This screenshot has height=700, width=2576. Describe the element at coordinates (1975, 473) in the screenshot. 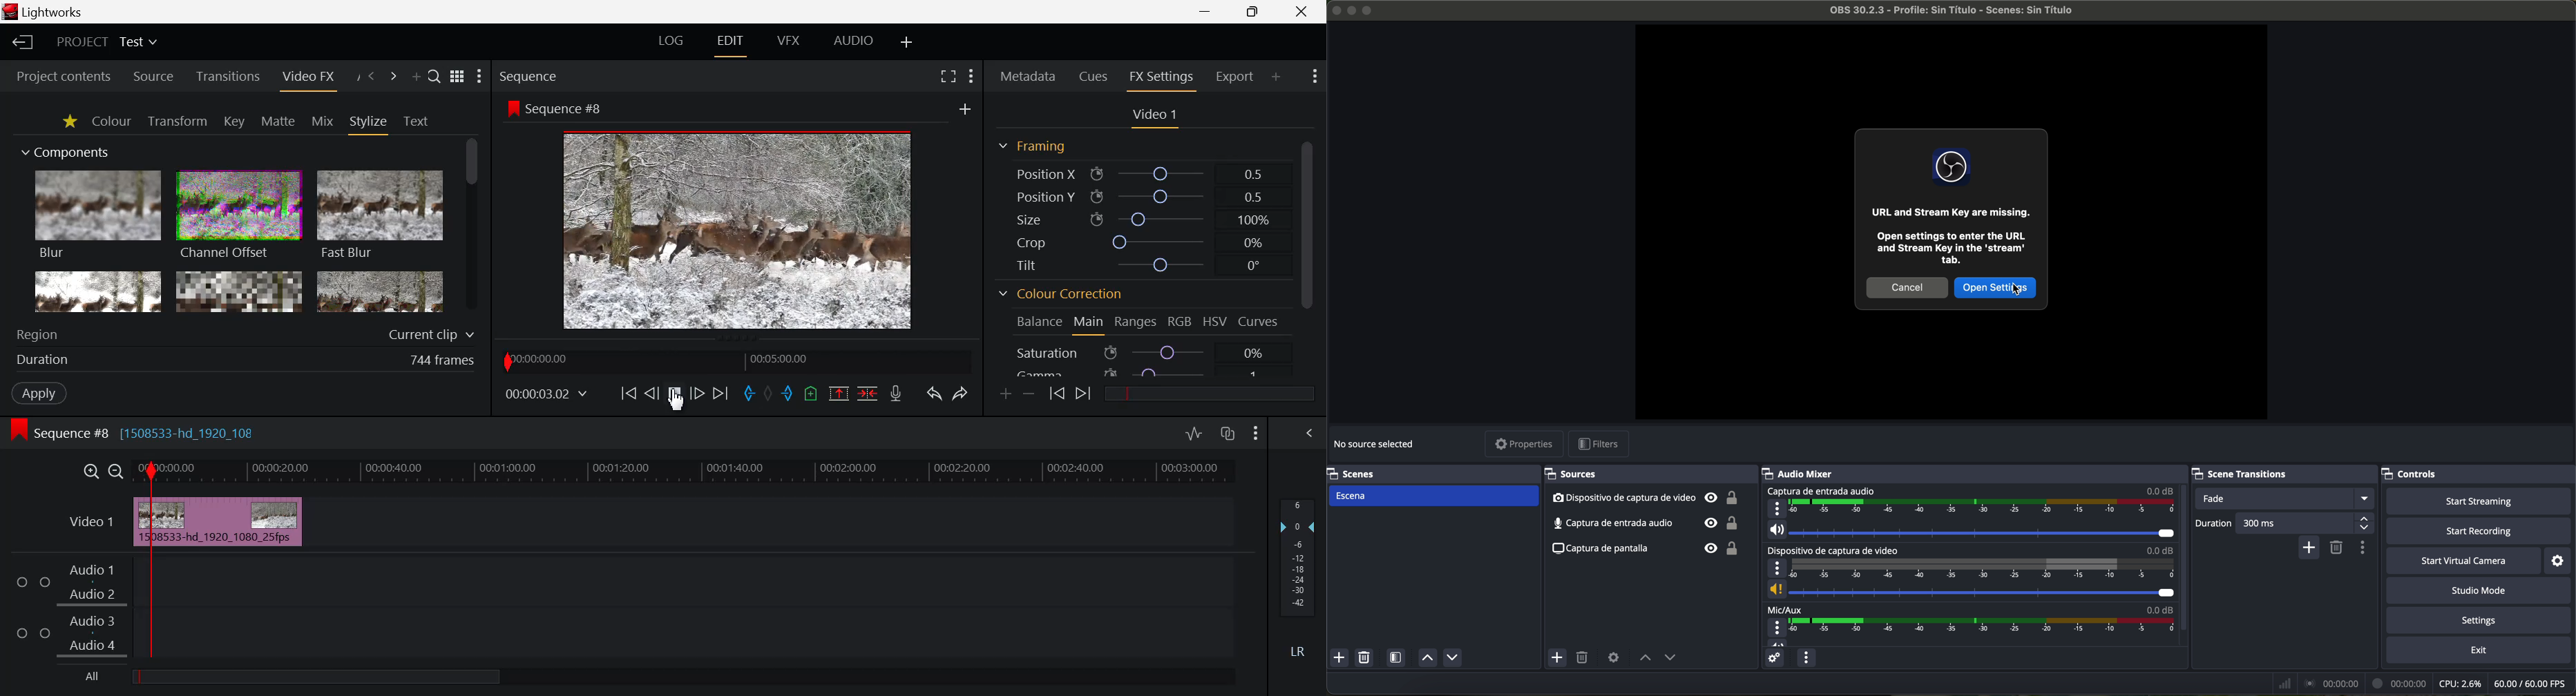

I see `audio mixer` at that location.